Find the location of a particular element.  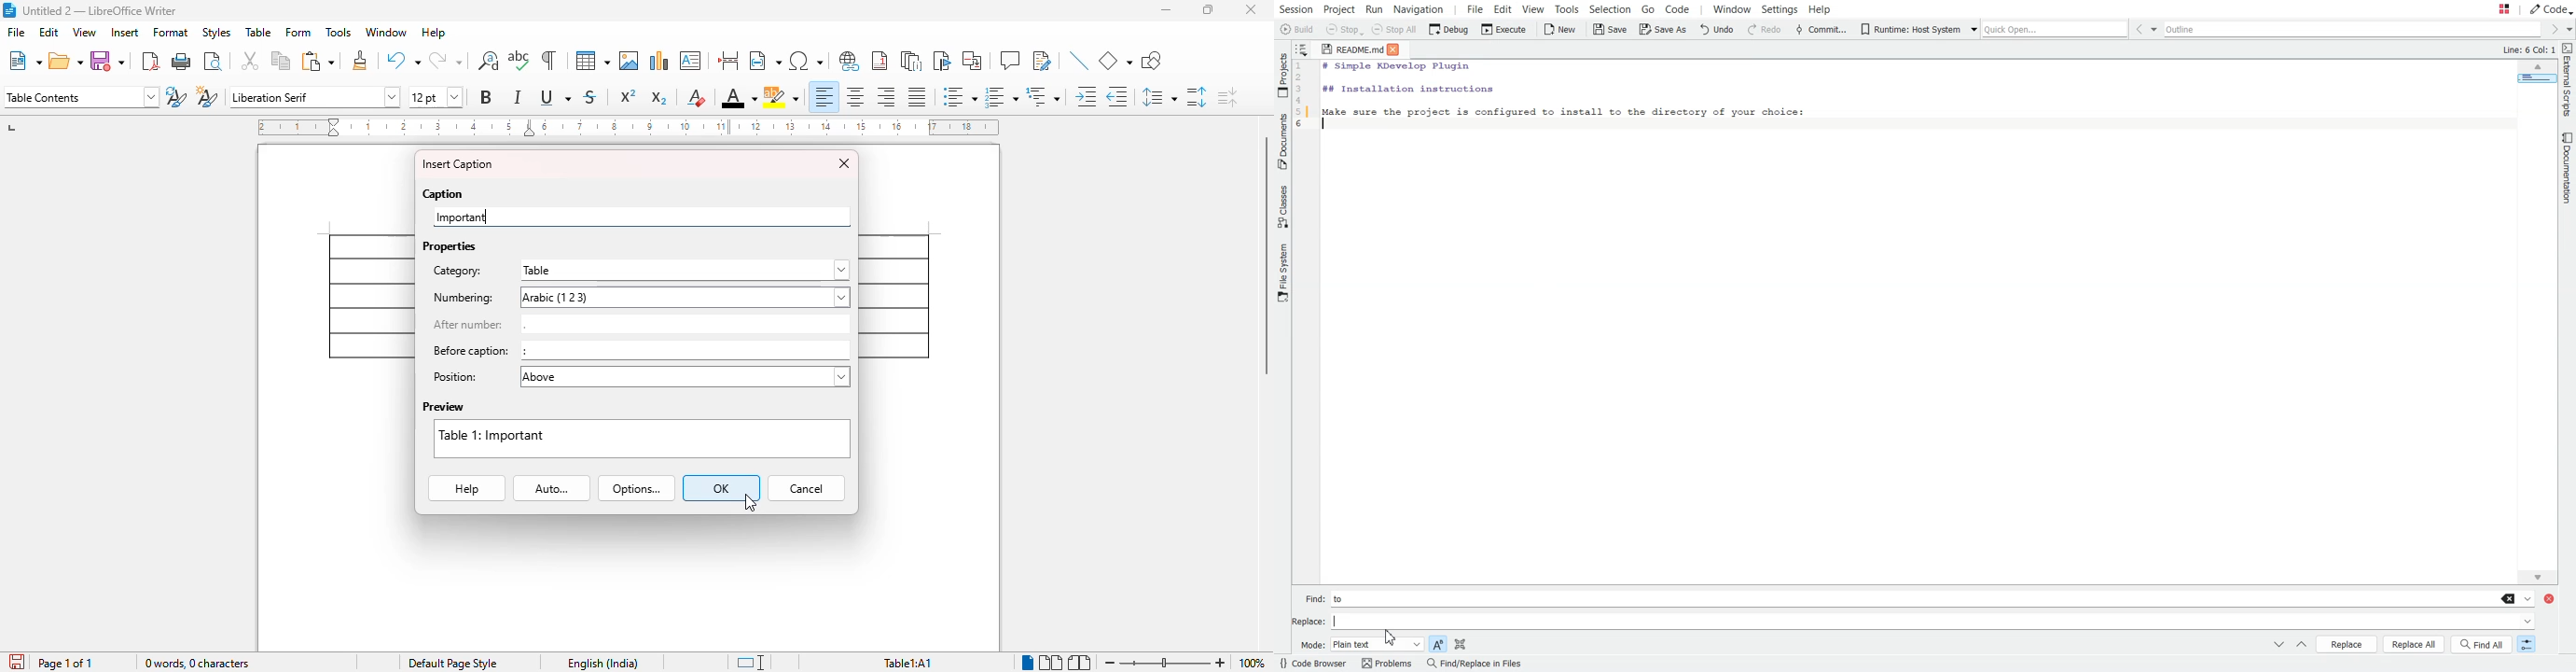

table1: A1 is located at coordinates (907, 664).